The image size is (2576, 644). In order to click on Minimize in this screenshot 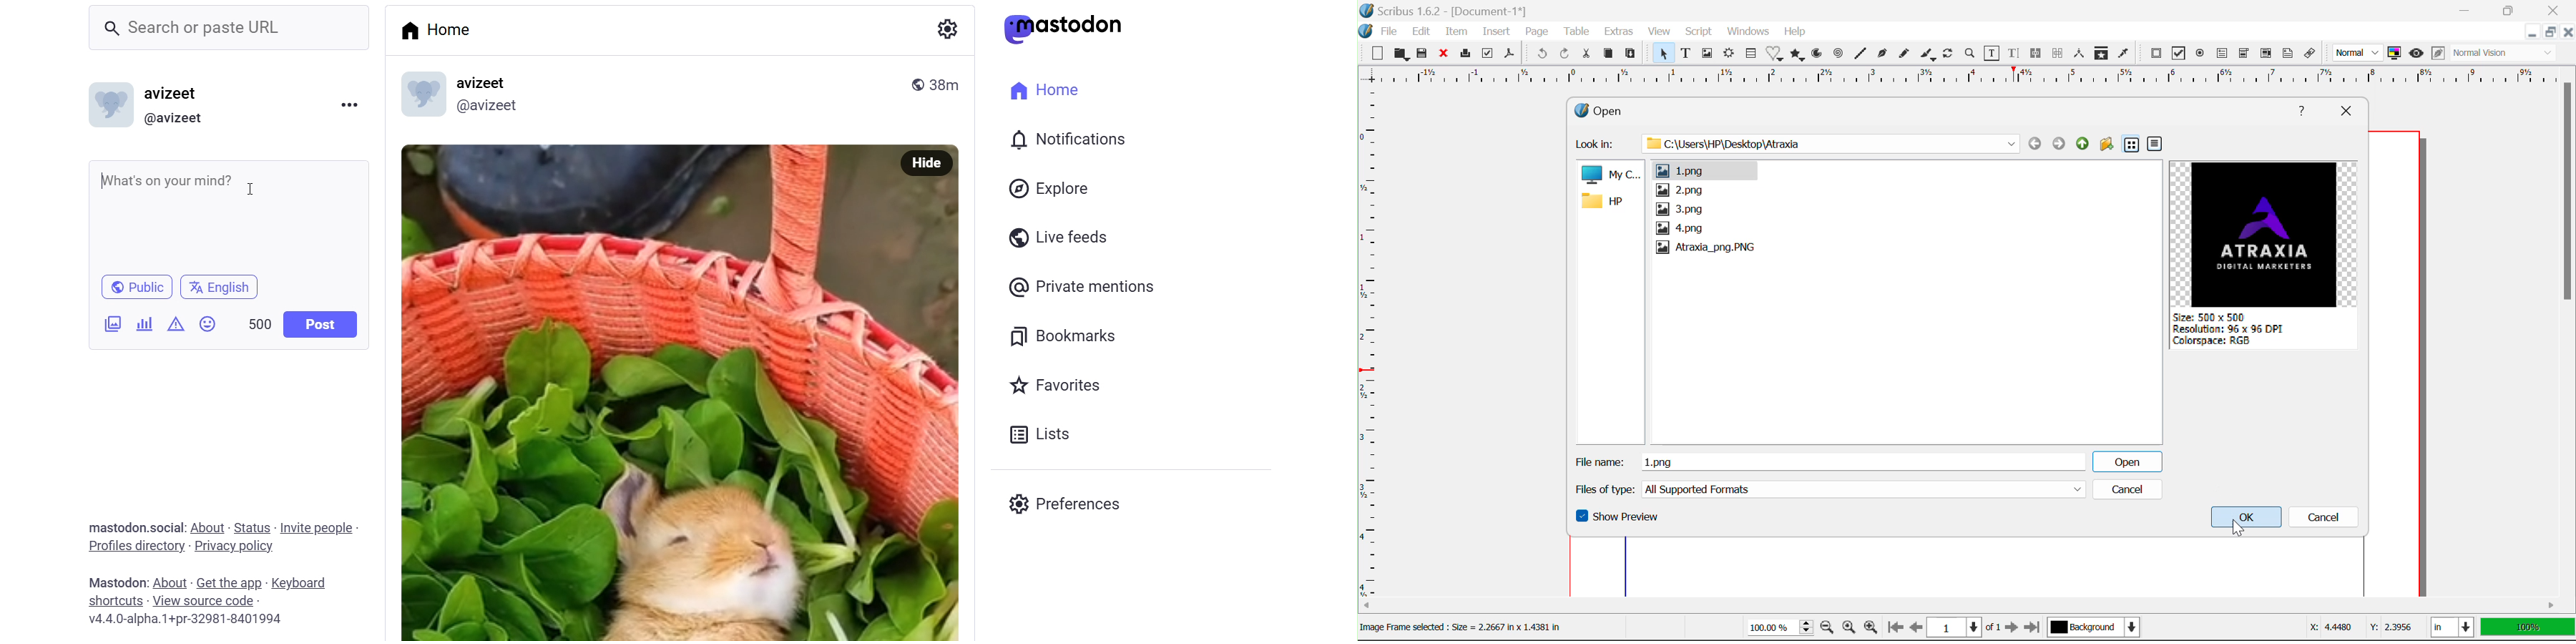, I will do `click(2515, 10)`.